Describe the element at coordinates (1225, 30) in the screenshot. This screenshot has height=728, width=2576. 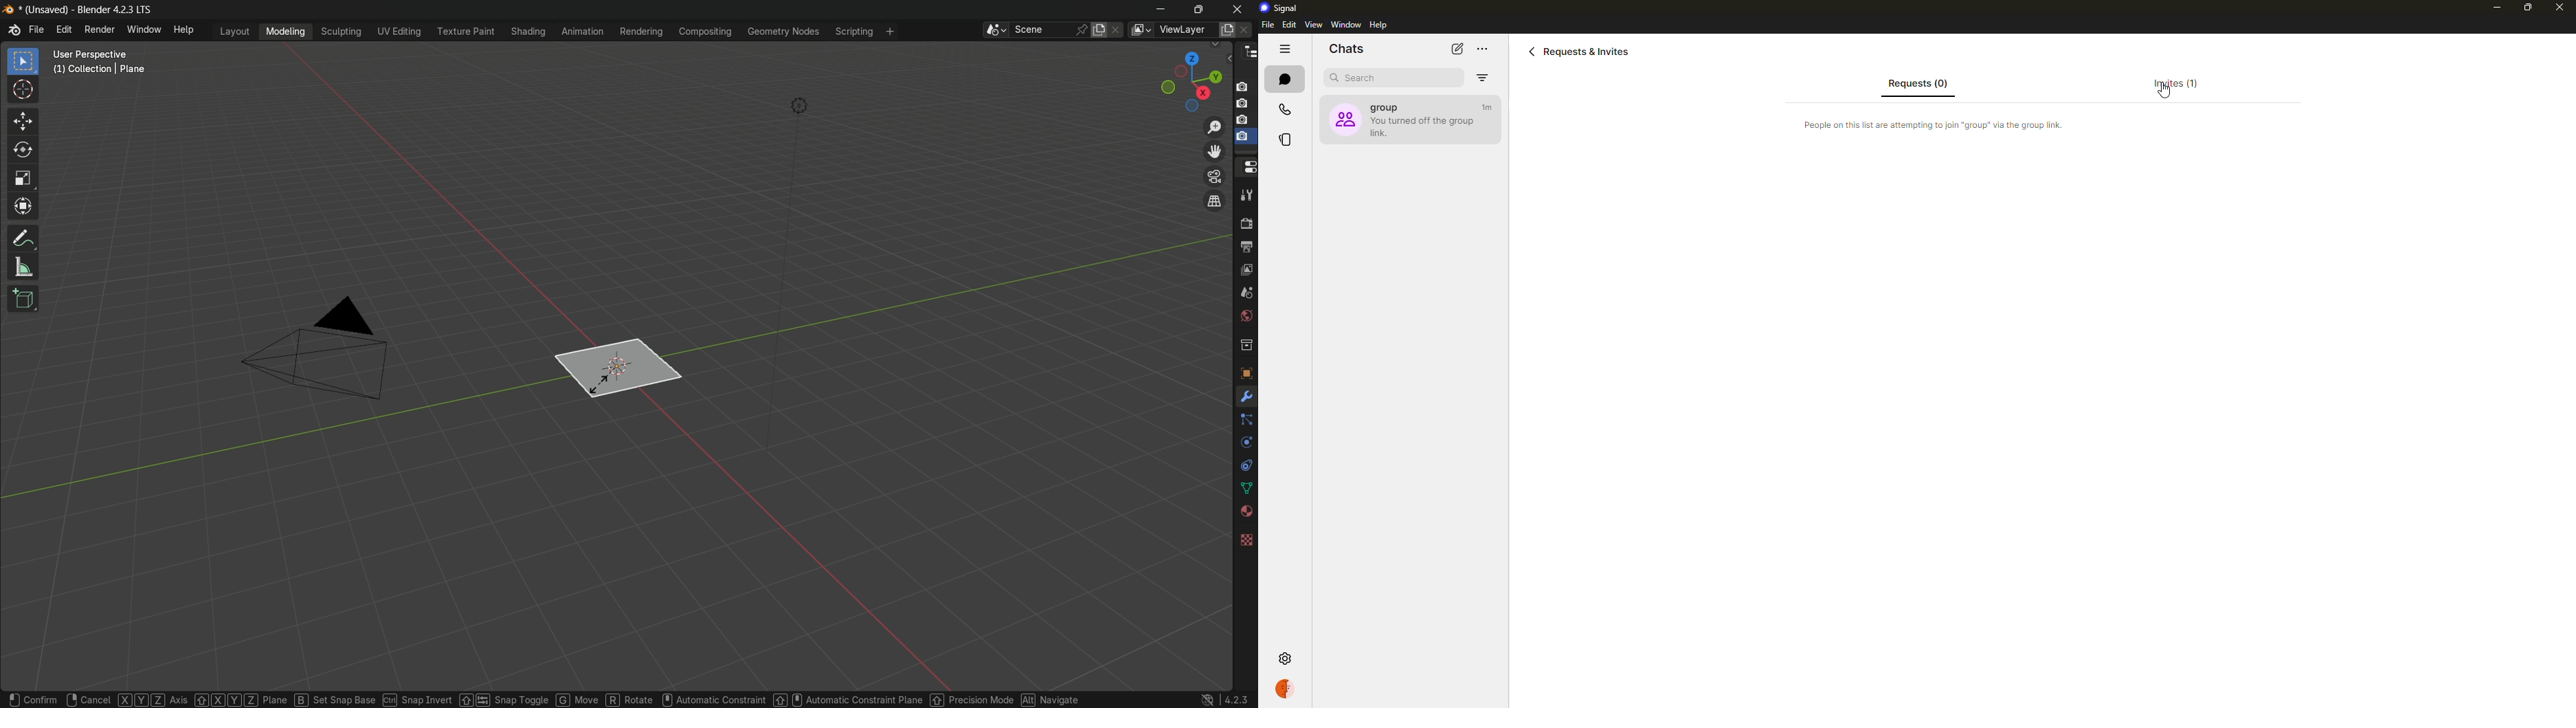
I see `add view layer` at that location.